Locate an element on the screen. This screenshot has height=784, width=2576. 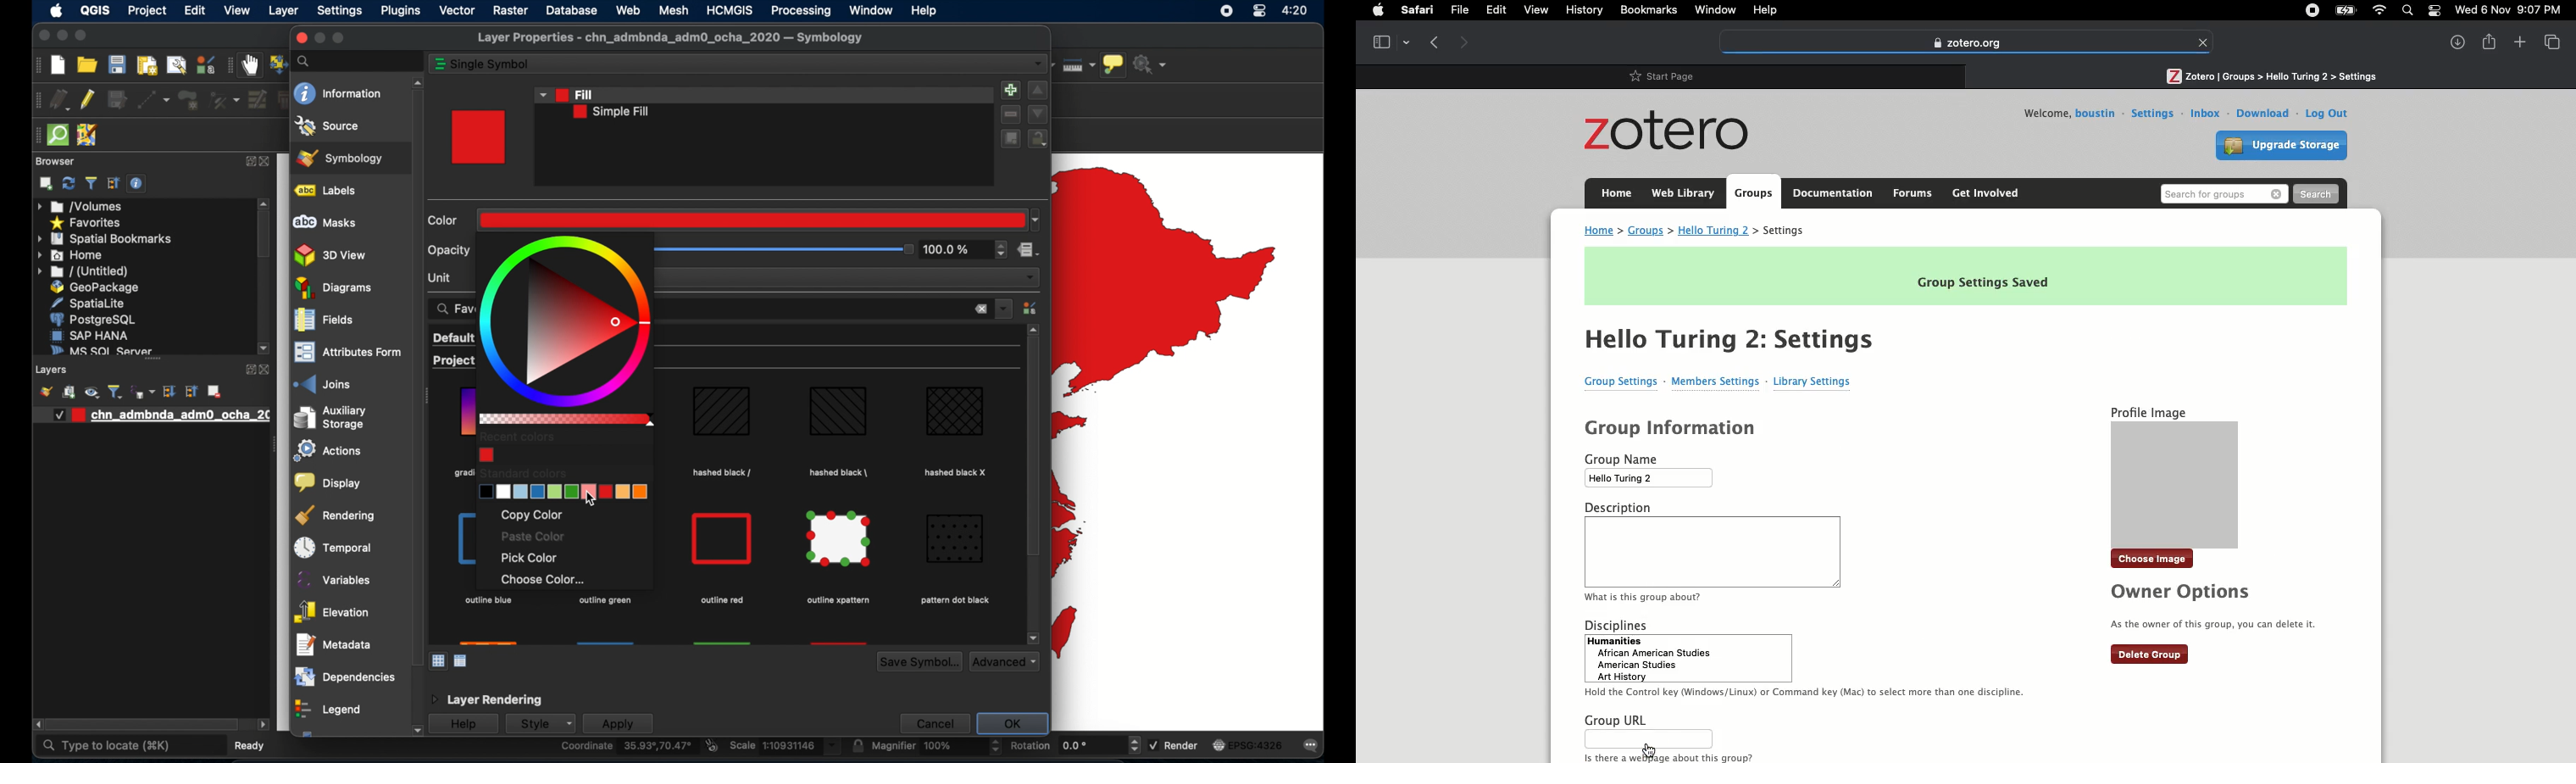
spatiallite is located at coordinates (93, 303).